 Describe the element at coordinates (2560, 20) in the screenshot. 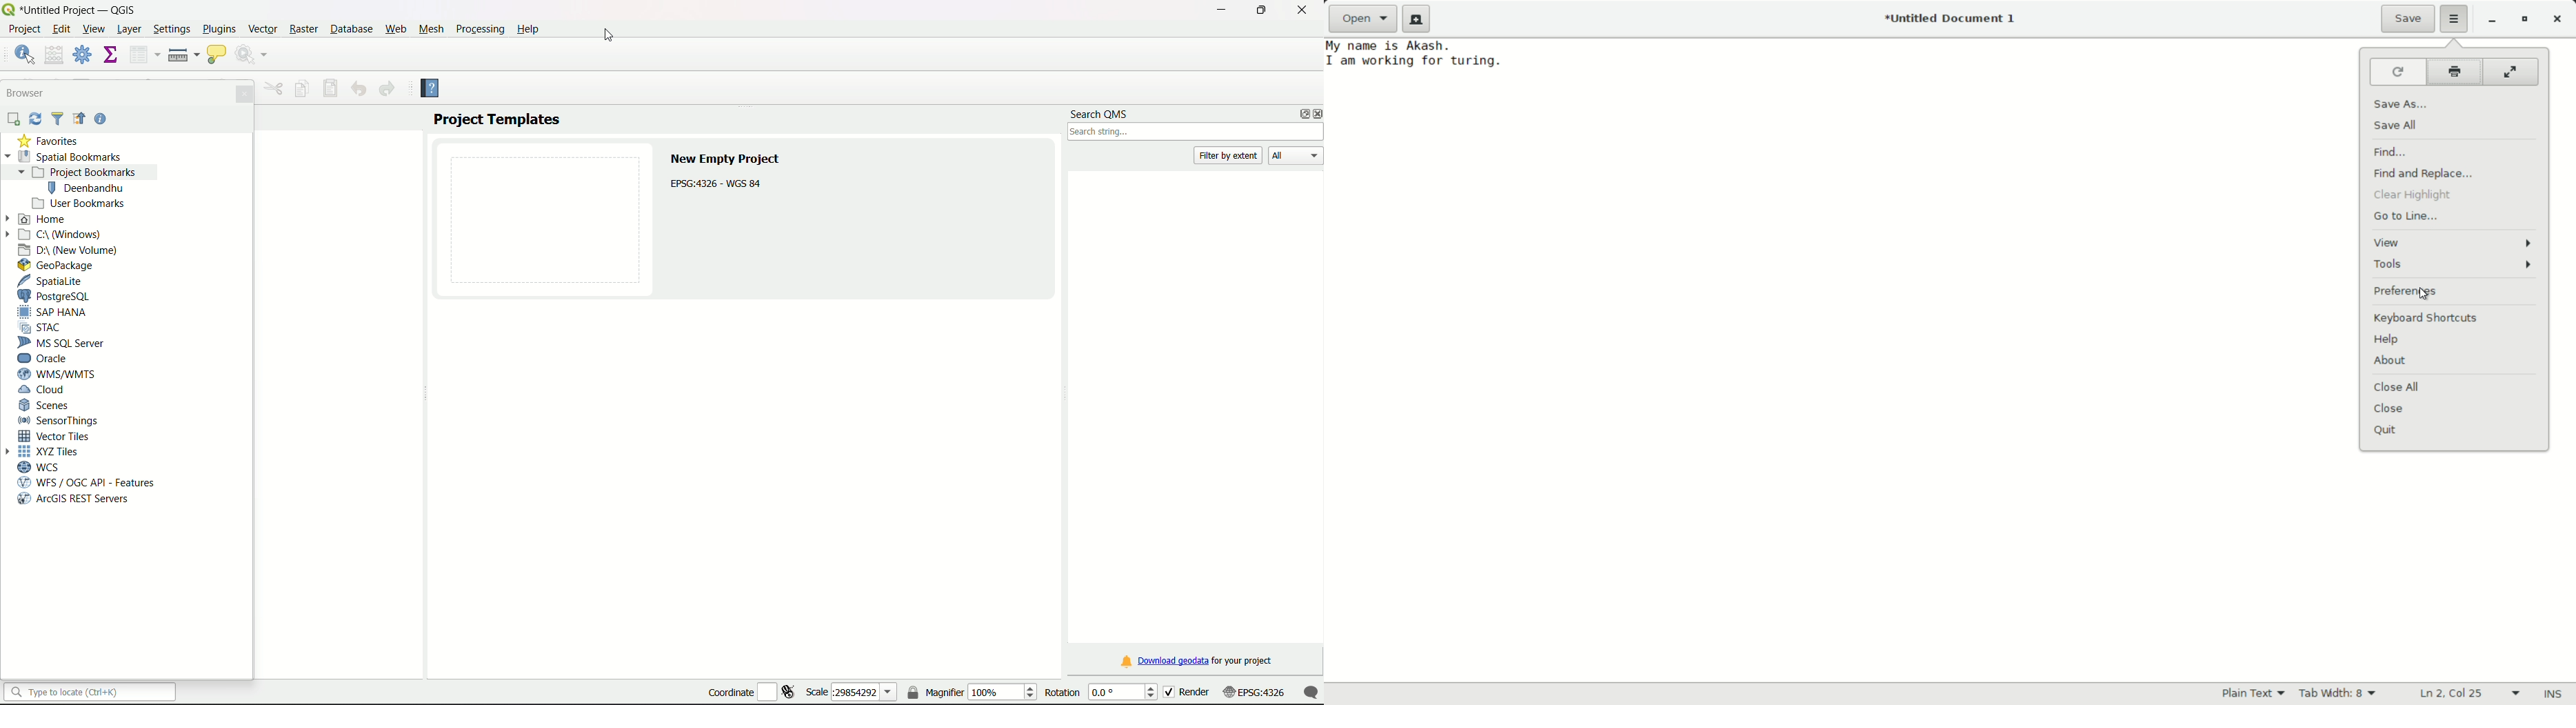

I see `close app` at that location.